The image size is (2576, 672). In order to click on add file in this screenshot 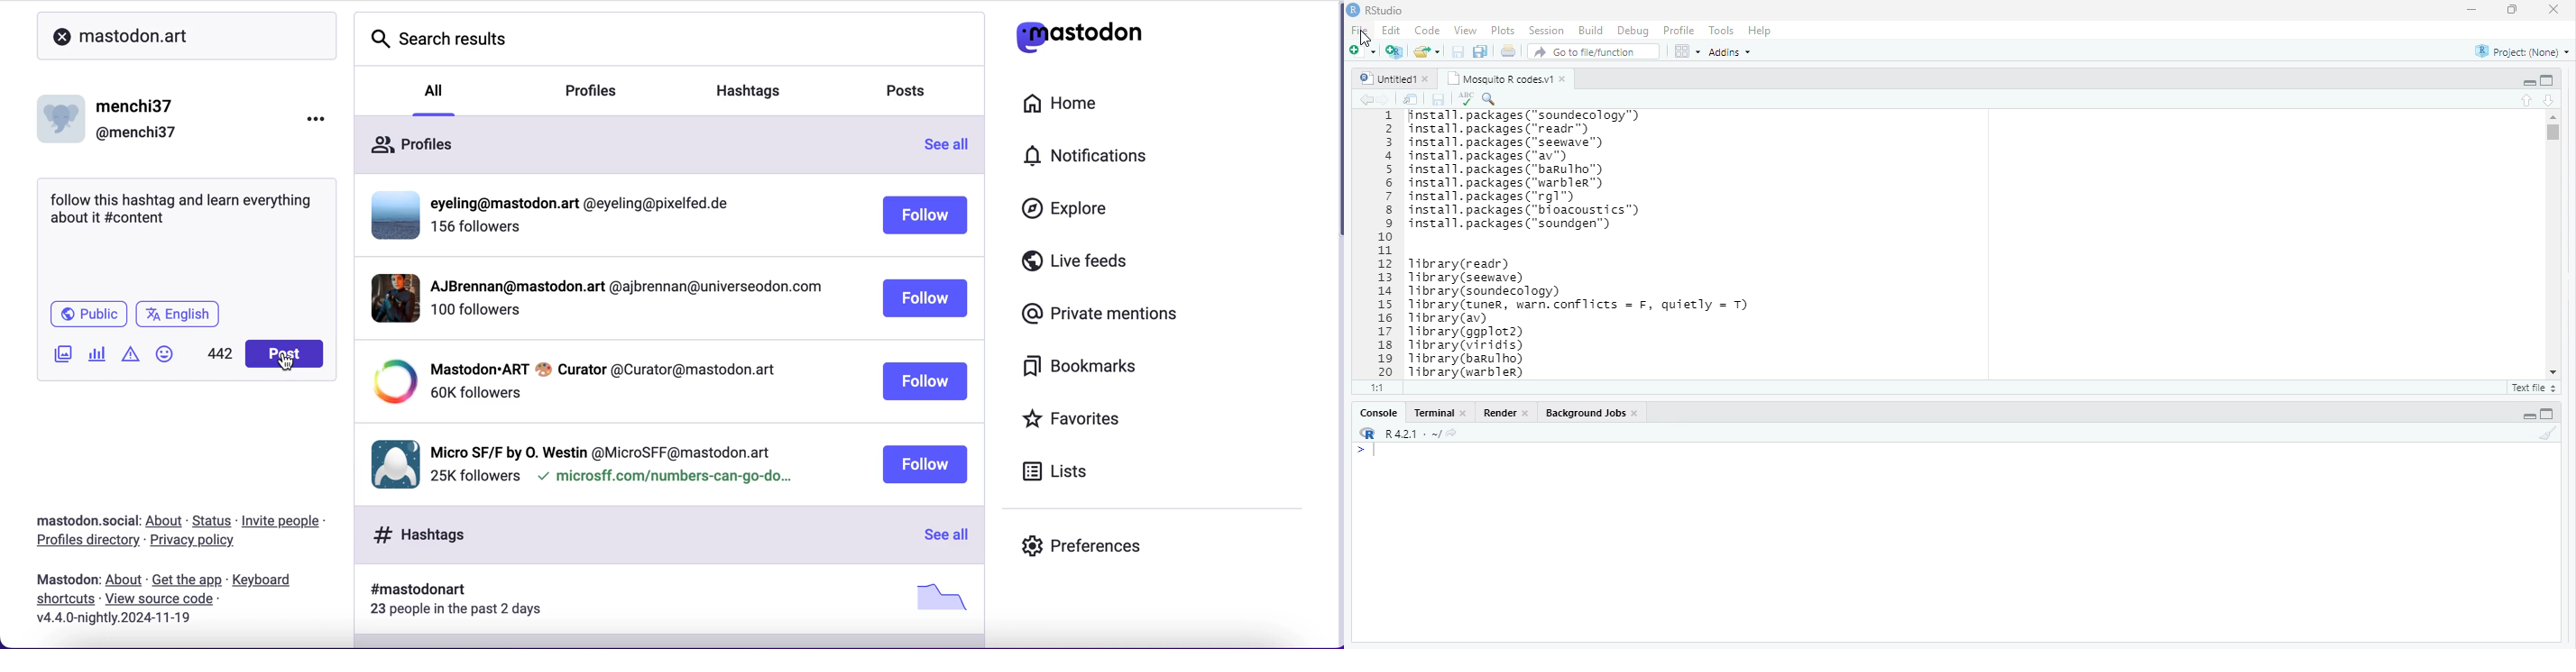, I will do `click(1395, 51)`.